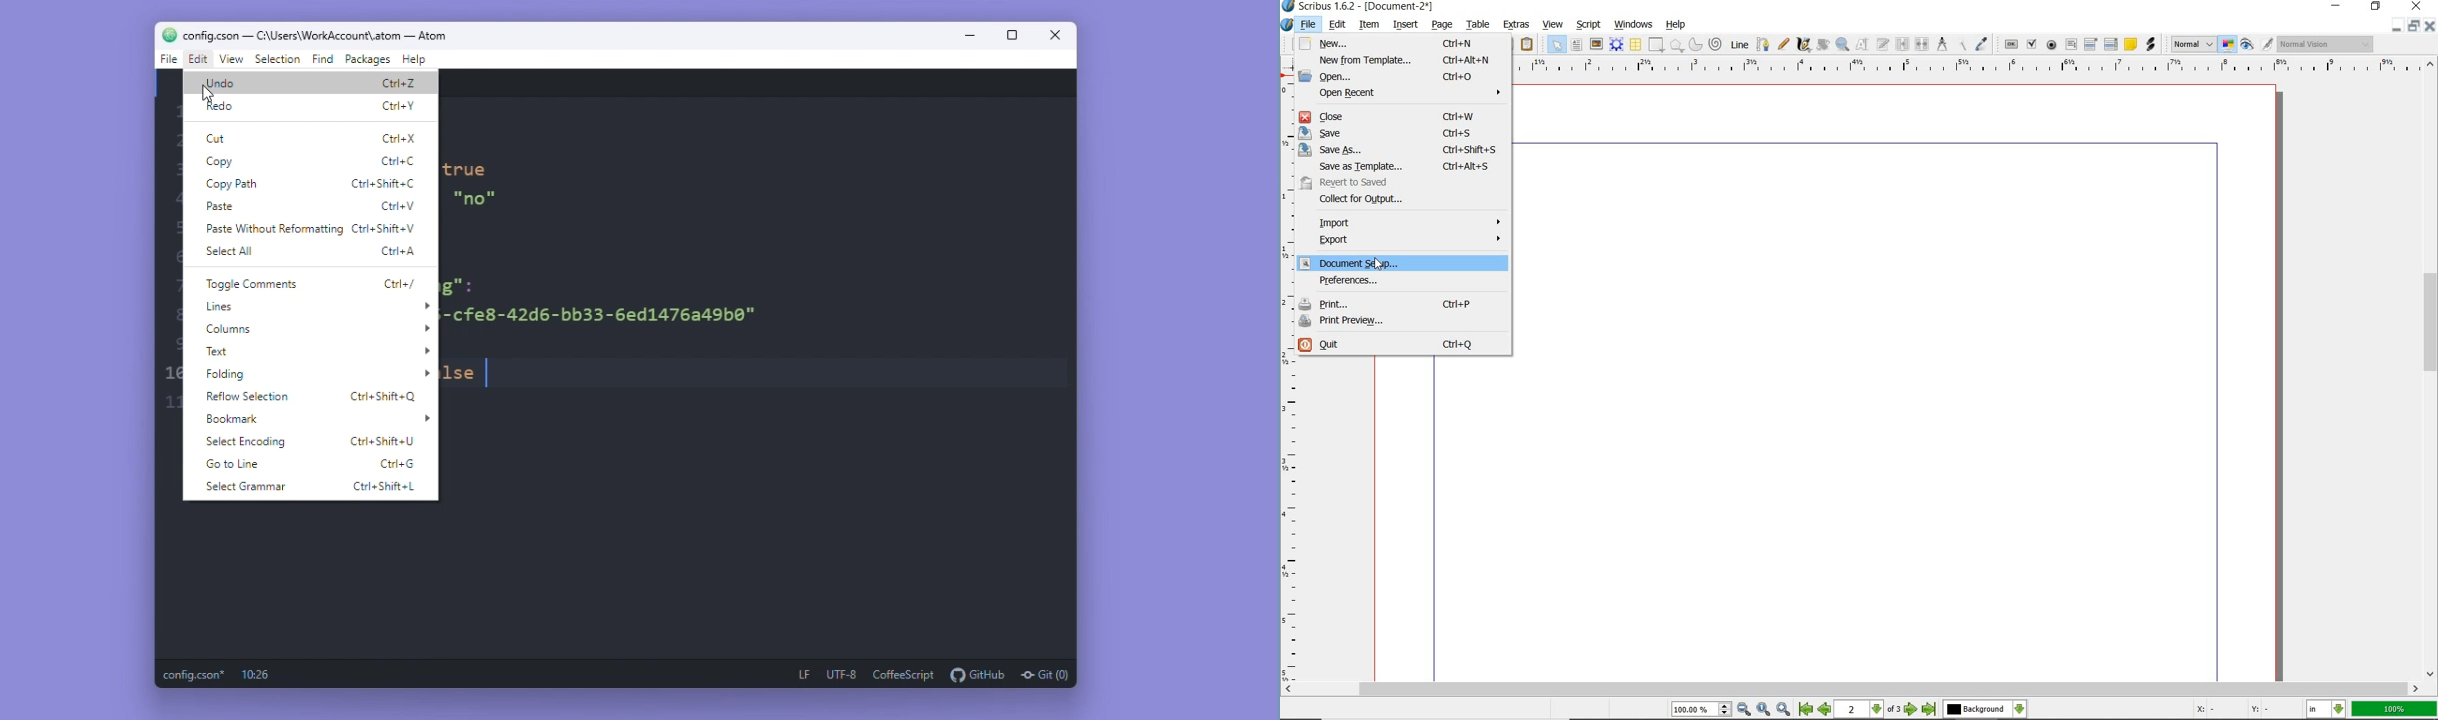 The height and width of the screenshot is (728, 2464). Describe the element at coordinates (1403, 43) in the screenshot. I see `new` at that location.